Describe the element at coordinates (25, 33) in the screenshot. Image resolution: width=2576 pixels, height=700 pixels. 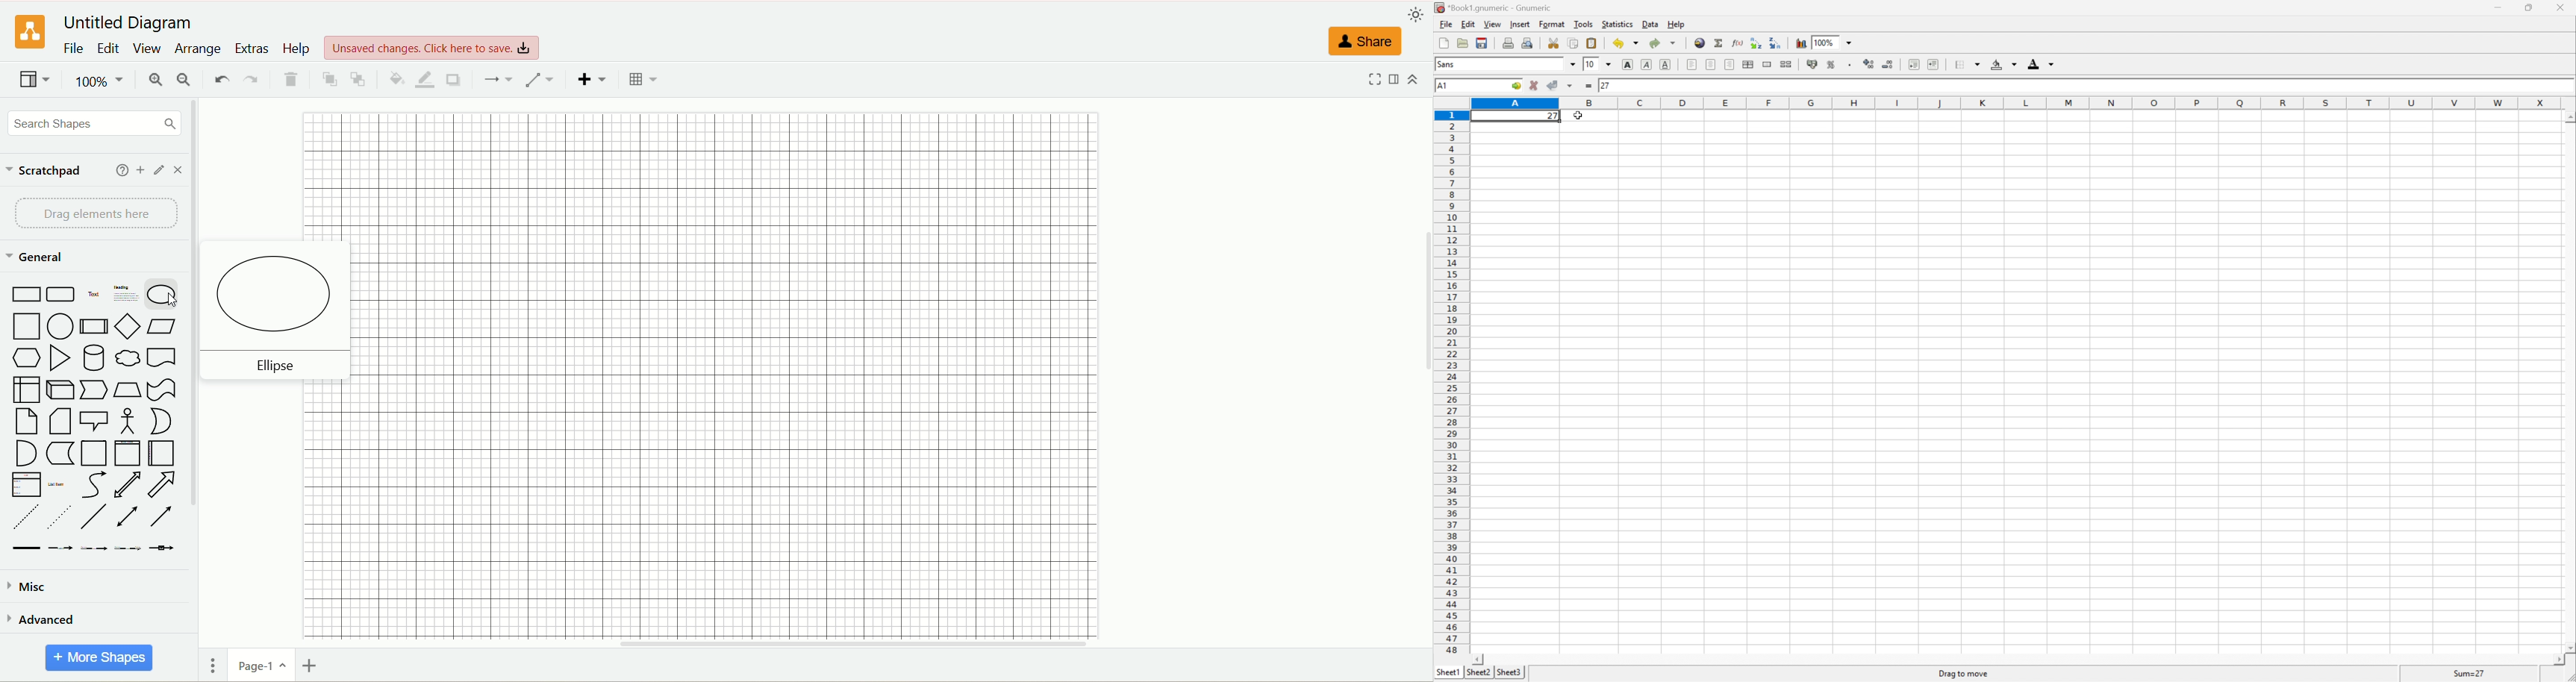
I see `logo` at that location.